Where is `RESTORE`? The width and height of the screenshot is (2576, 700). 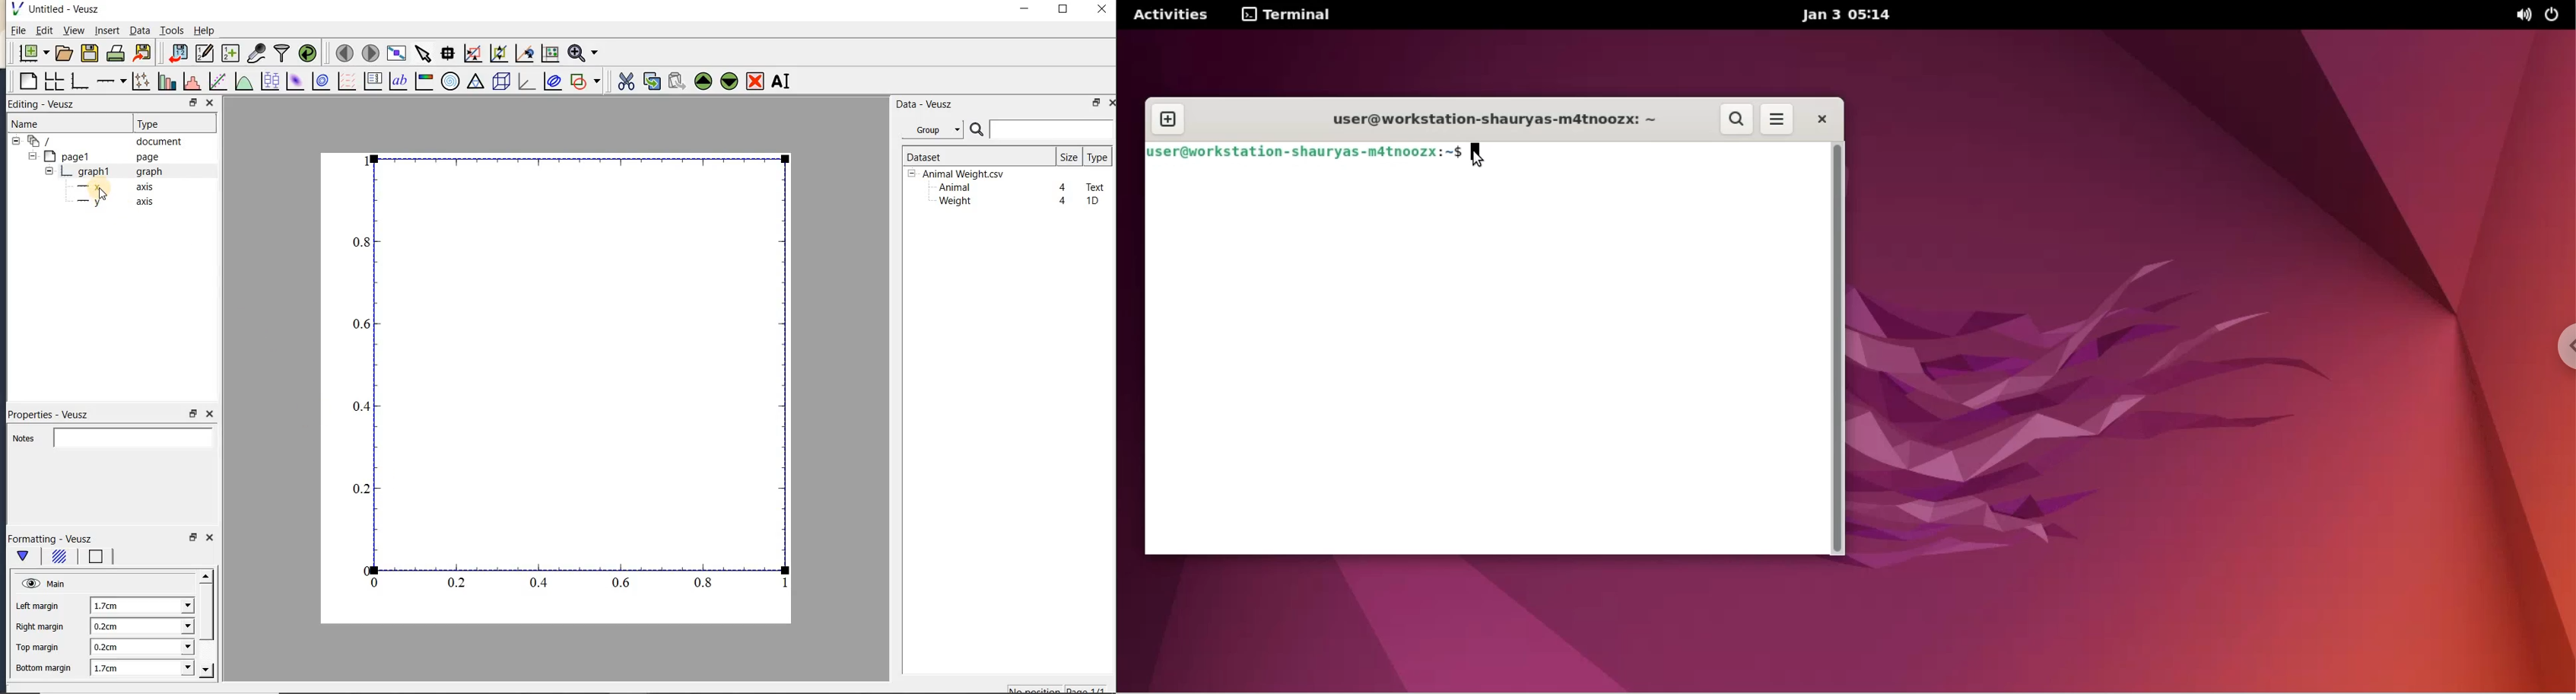
RESTORE is located at coordinates (191, 100).